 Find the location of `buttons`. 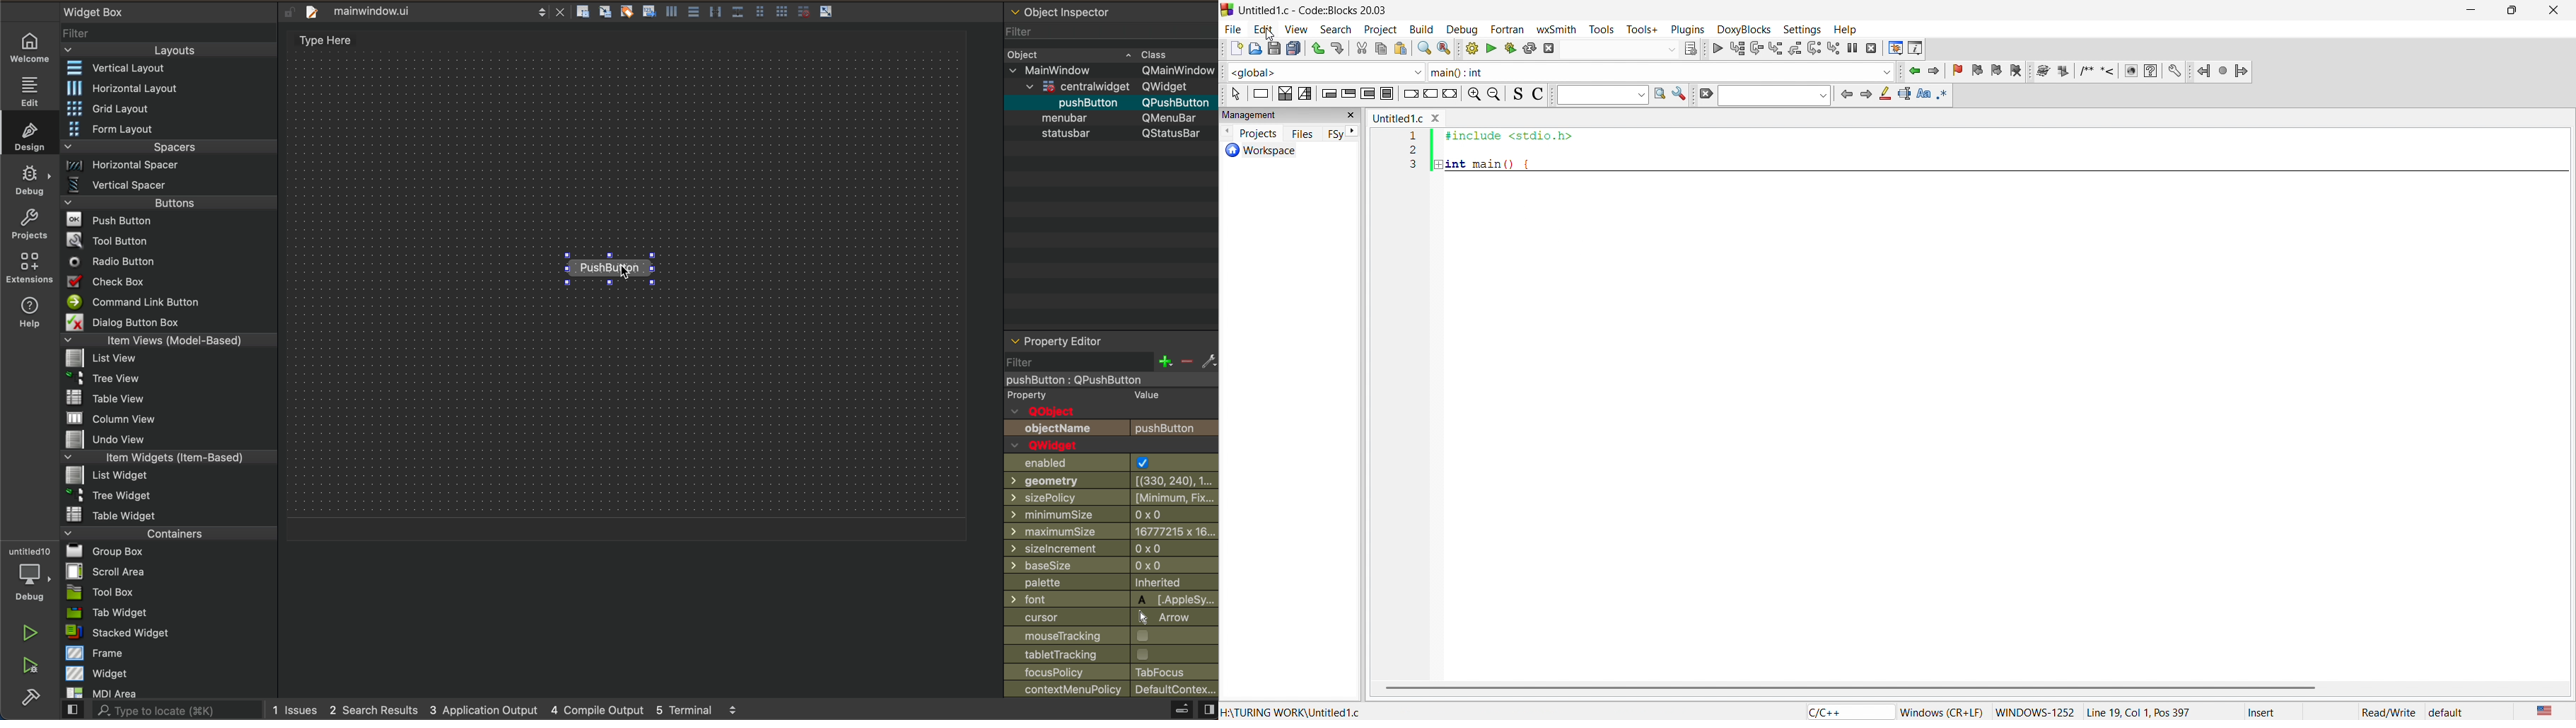

buttons is located at coordinates (167, 203).